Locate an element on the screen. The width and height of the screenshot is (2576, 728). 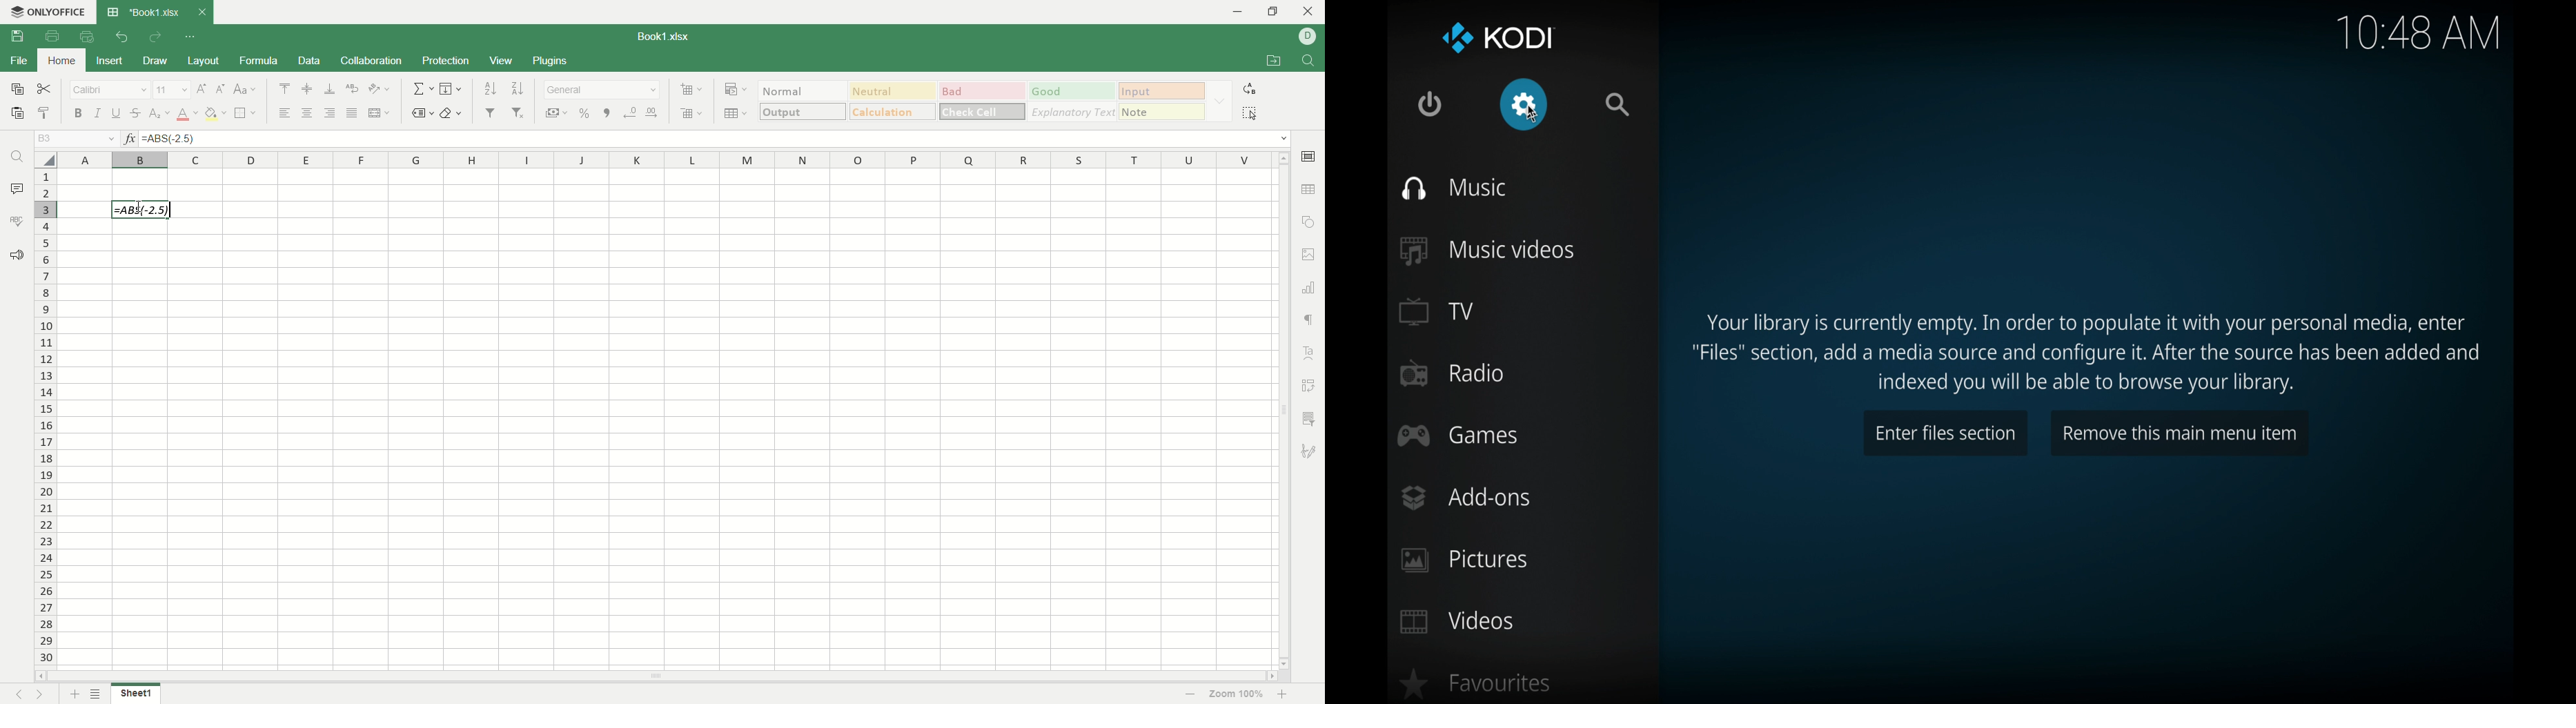
kodi is located at coordinates (1498, 38).